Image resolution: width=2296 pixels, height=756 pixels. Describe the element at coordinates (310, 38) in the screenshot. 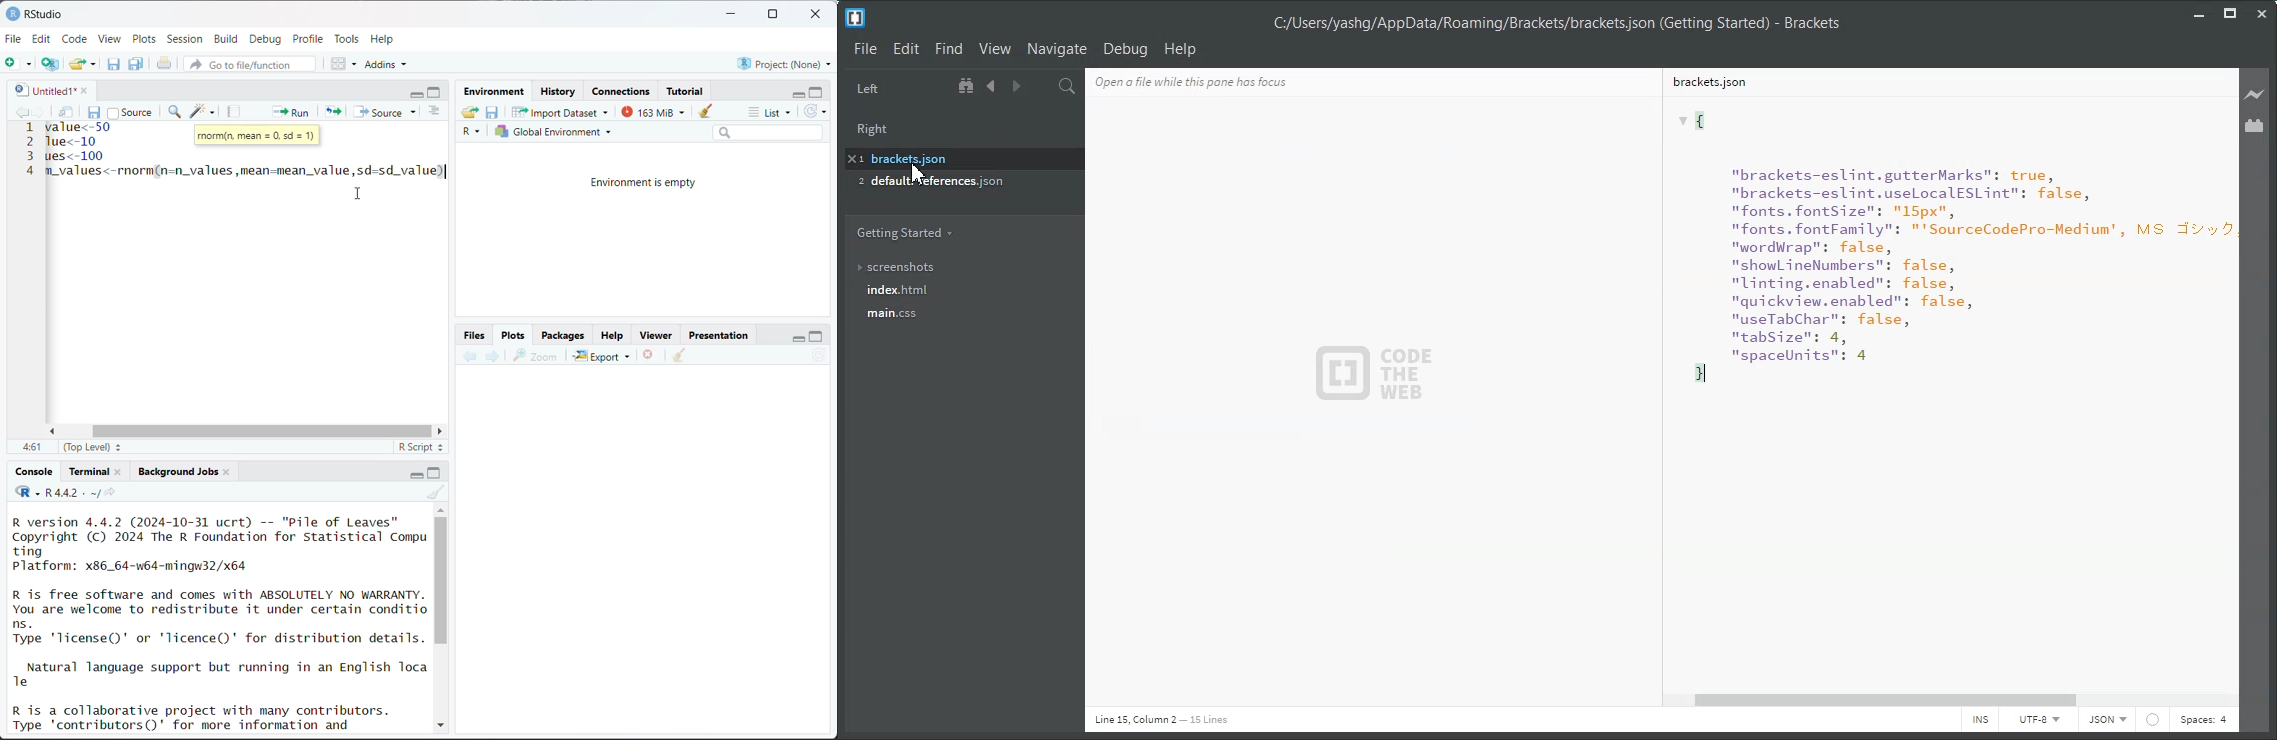

I see `Profile` at that location.